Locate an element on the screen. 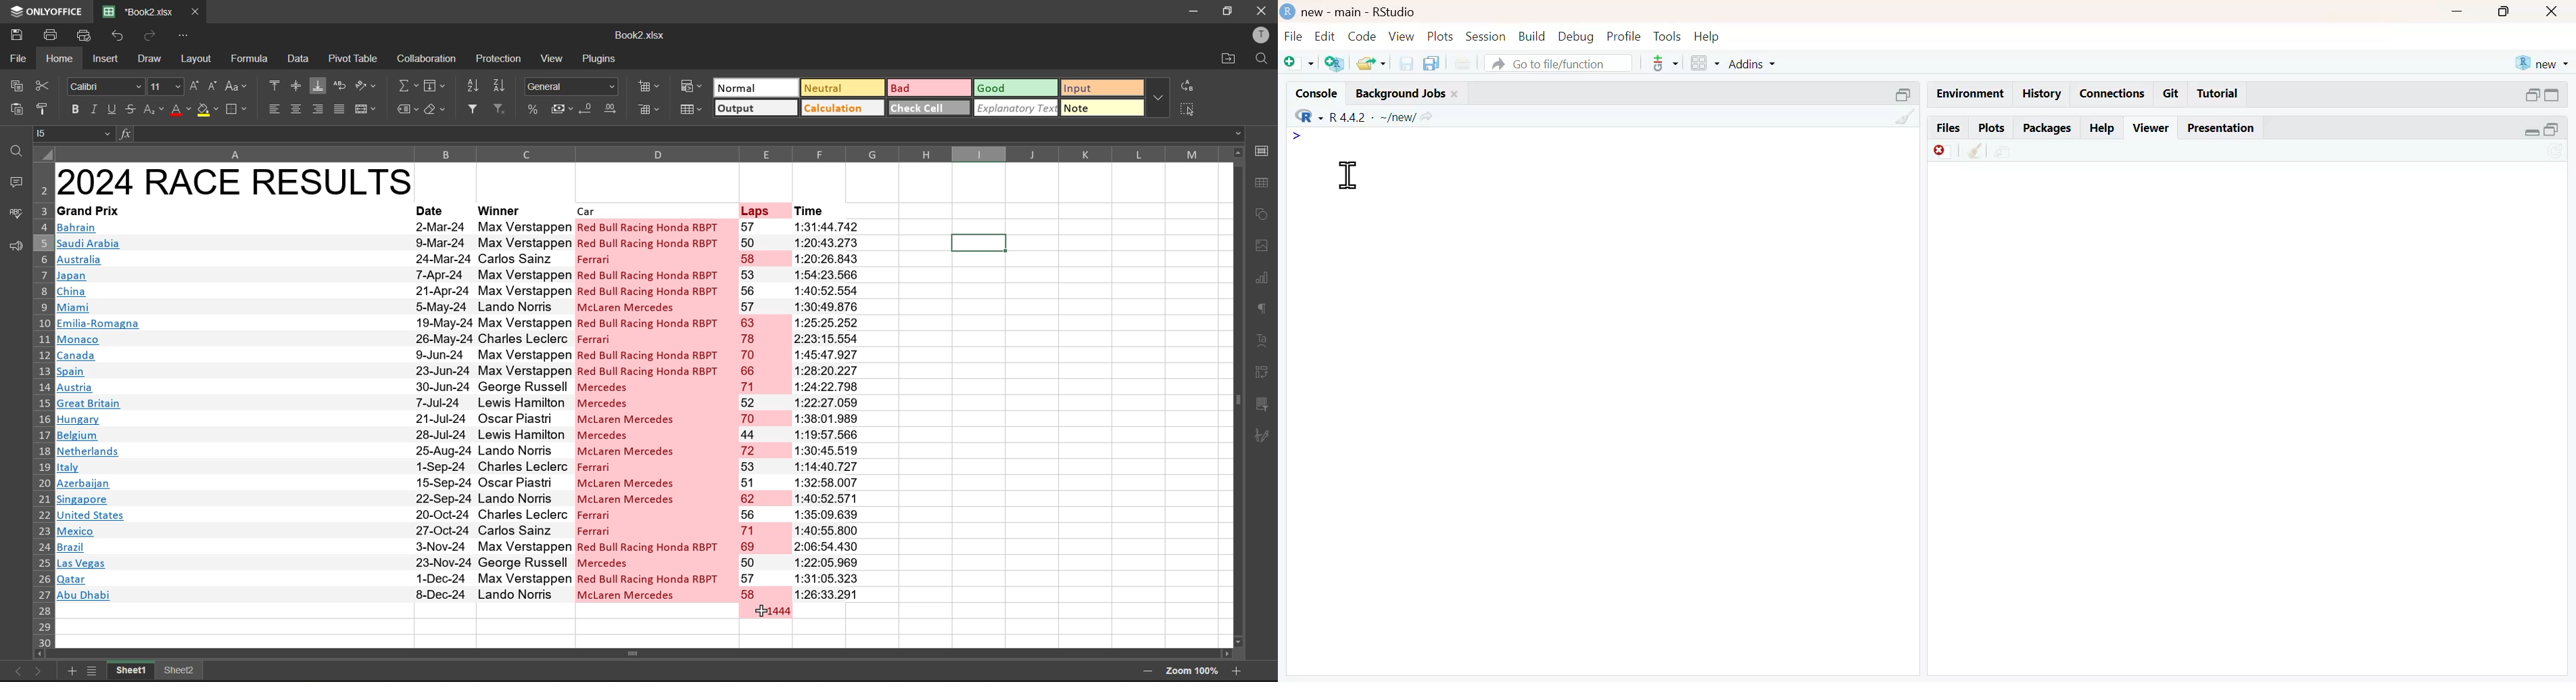 The height and width of the screenshot is (700, 2576). print new file is located at coordinates (1464, 64).